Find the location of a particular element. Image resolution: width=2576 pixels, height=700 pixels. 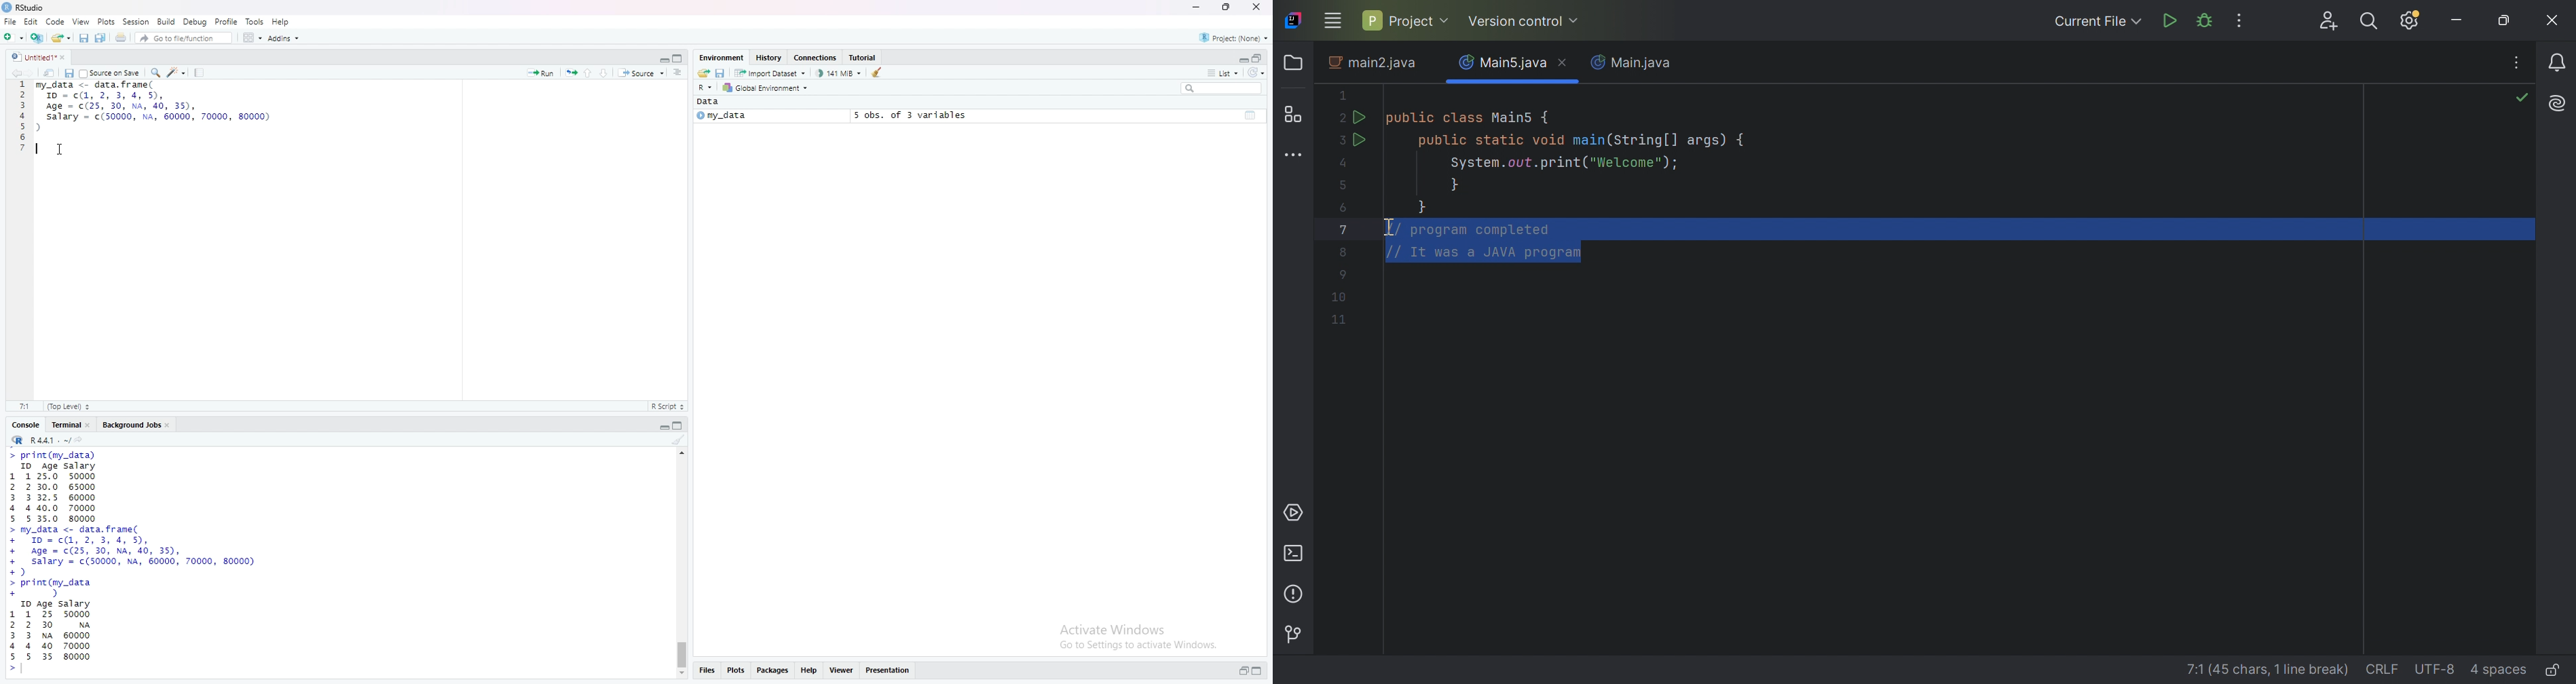

Rstudio is located at coordinates (25, 7).